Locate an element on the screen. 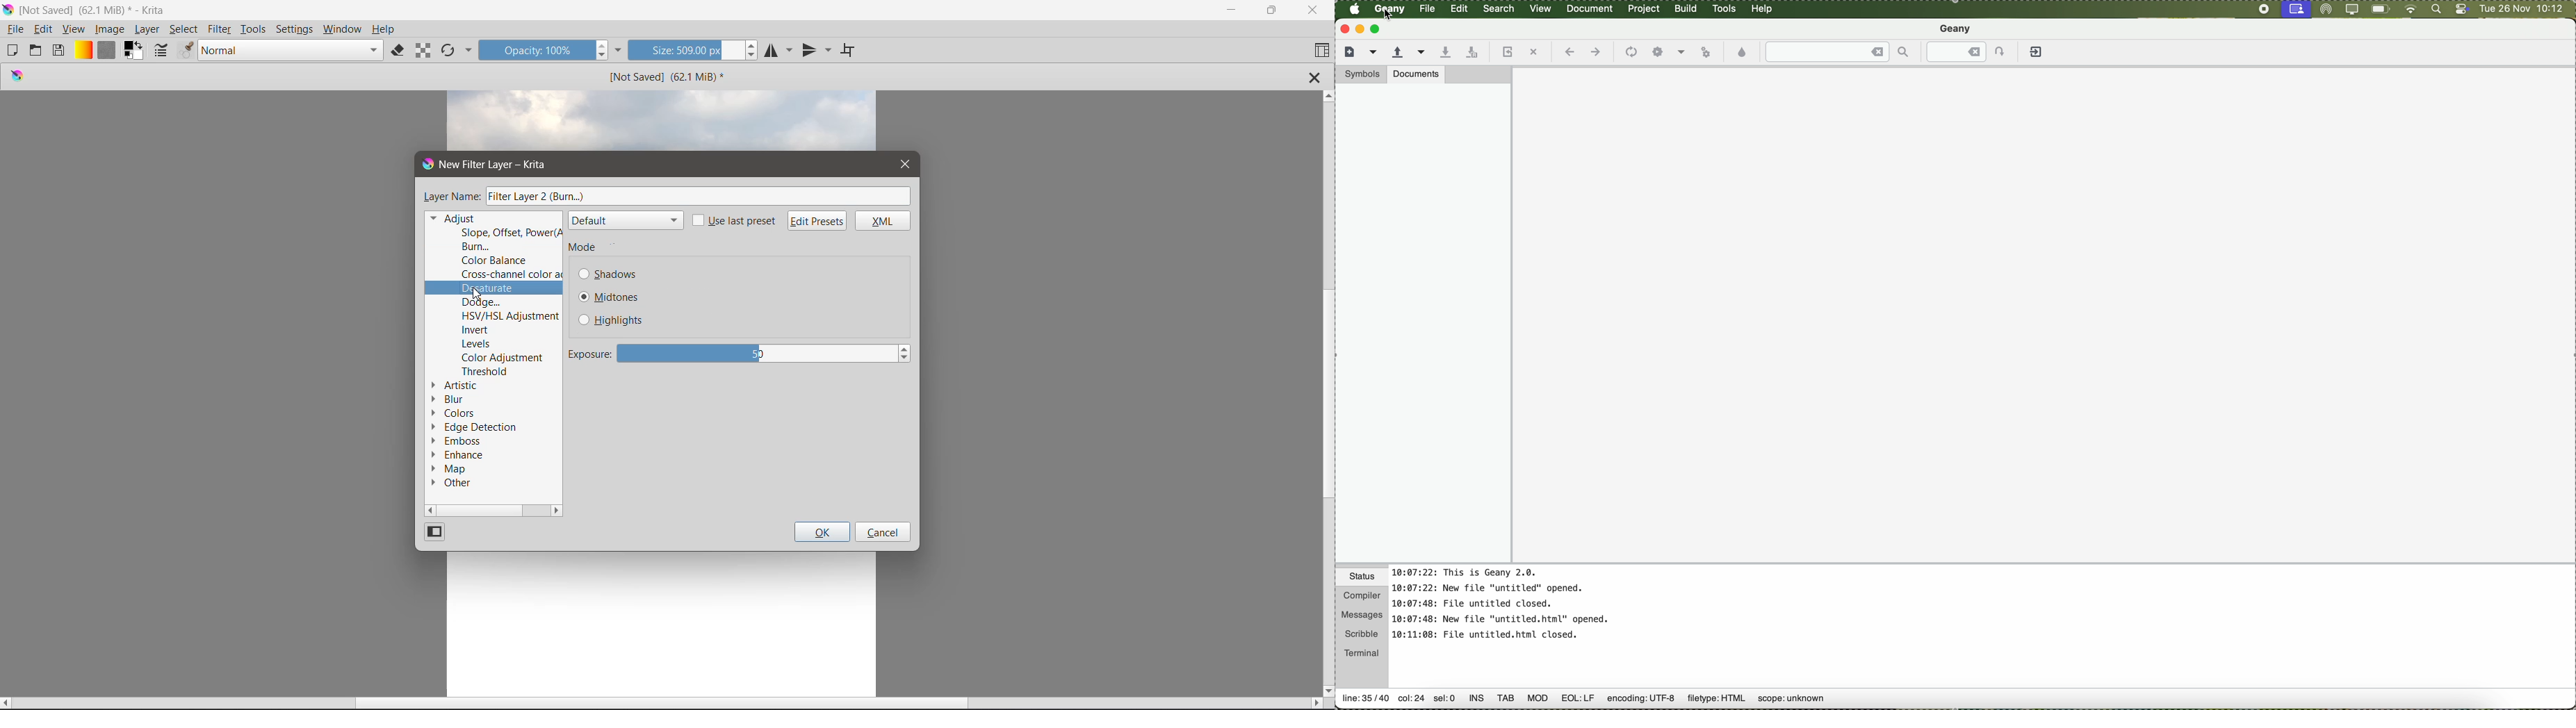 Image resolution: width=2576 pixels, height=728 pixels. Emboss is located at coordinates (461, 441).